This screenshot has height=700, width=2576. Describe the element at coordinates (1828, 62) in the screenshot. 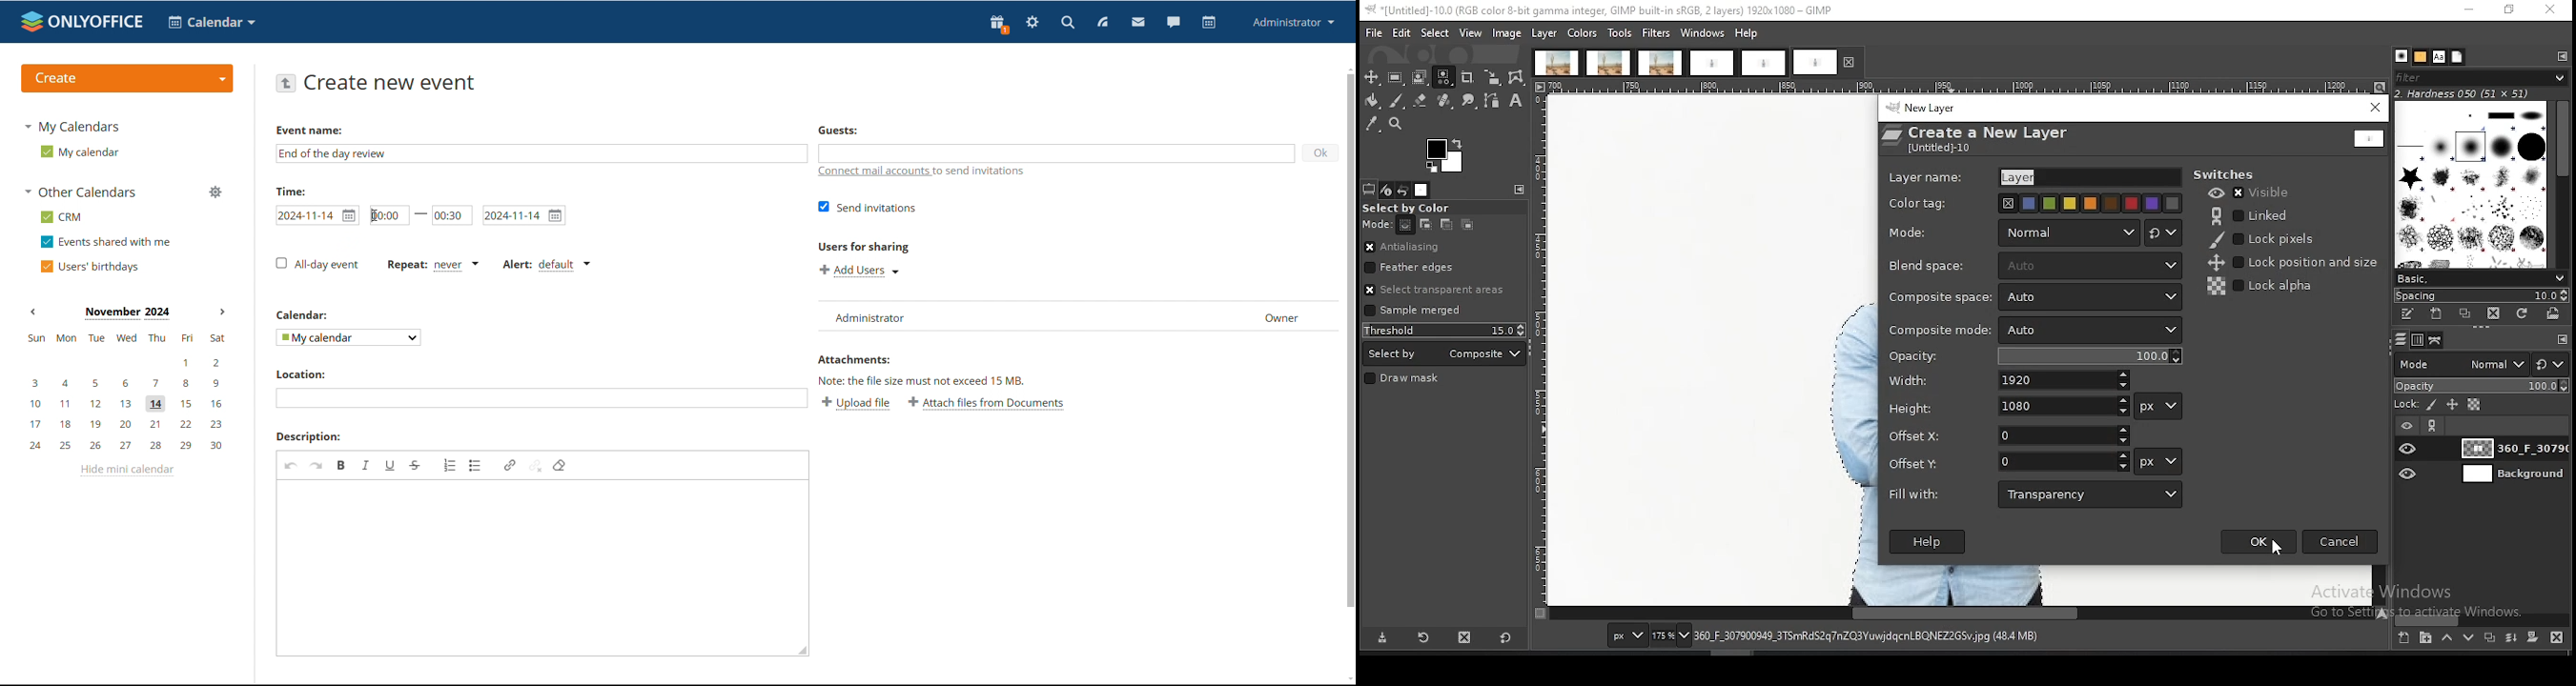

I see `project tab` at that location.